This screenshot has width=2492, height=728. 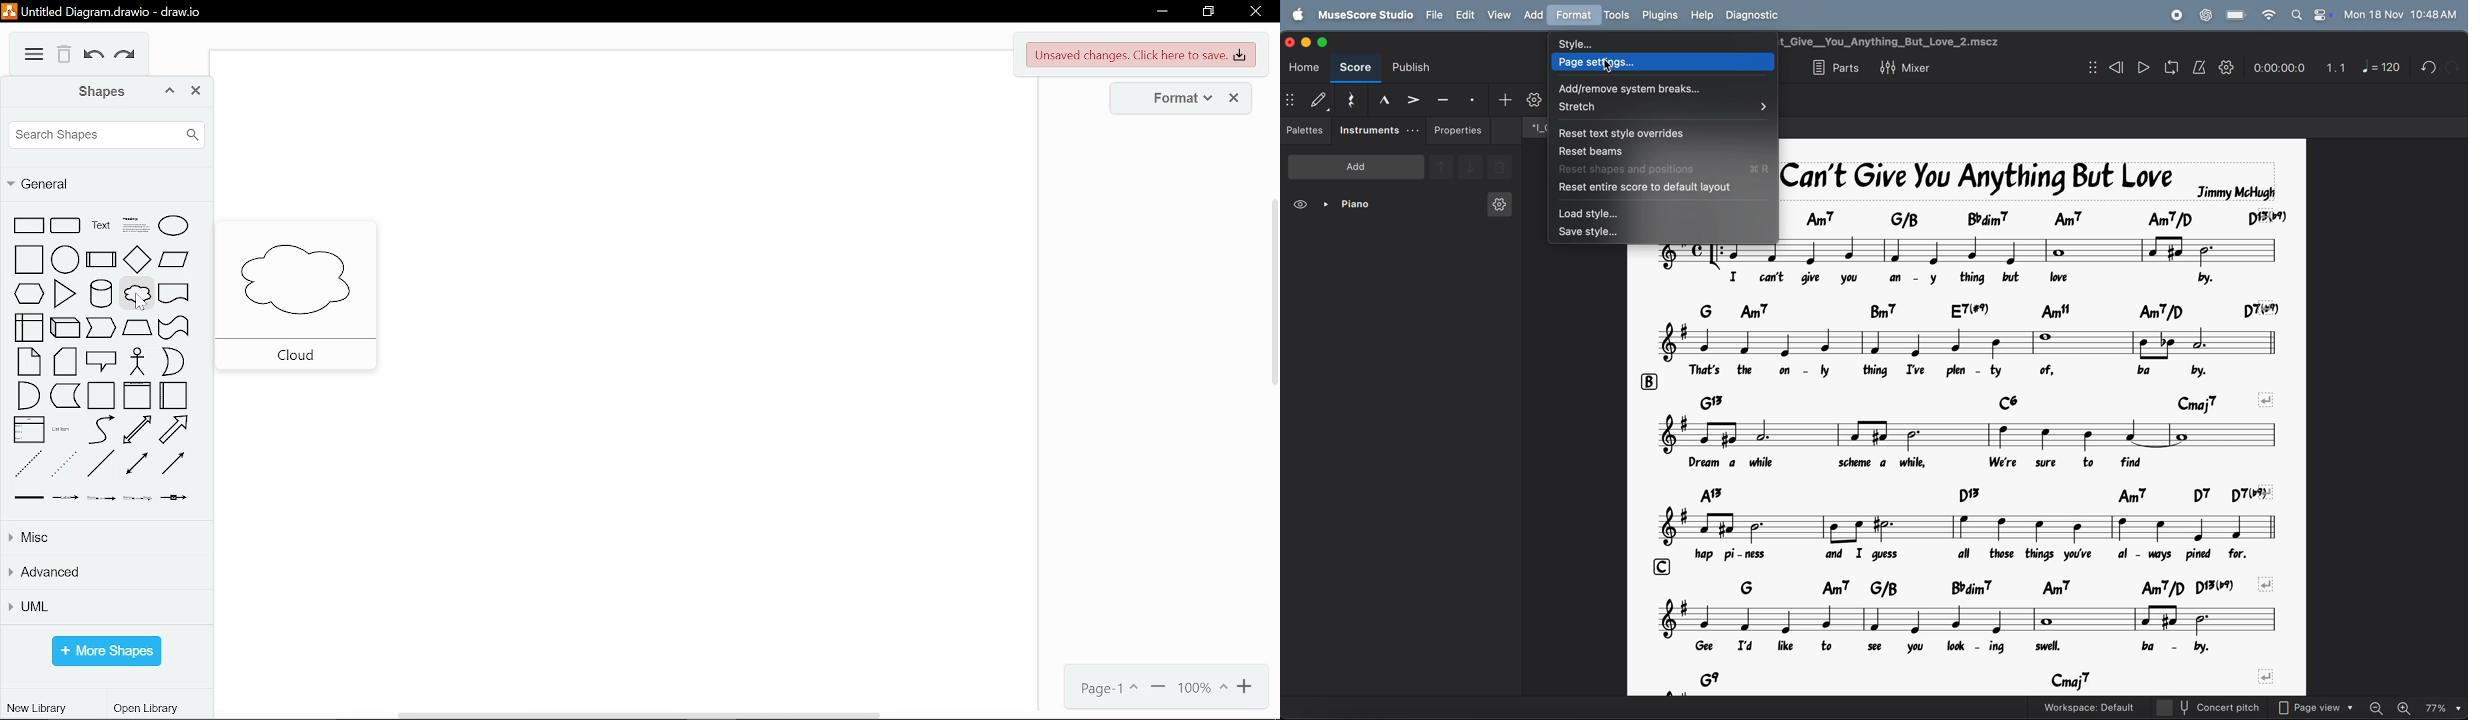 What do you see at coordinates (1443, 98) in the screenshot?
I see `tenuto` at bounding box center [1443, 98].